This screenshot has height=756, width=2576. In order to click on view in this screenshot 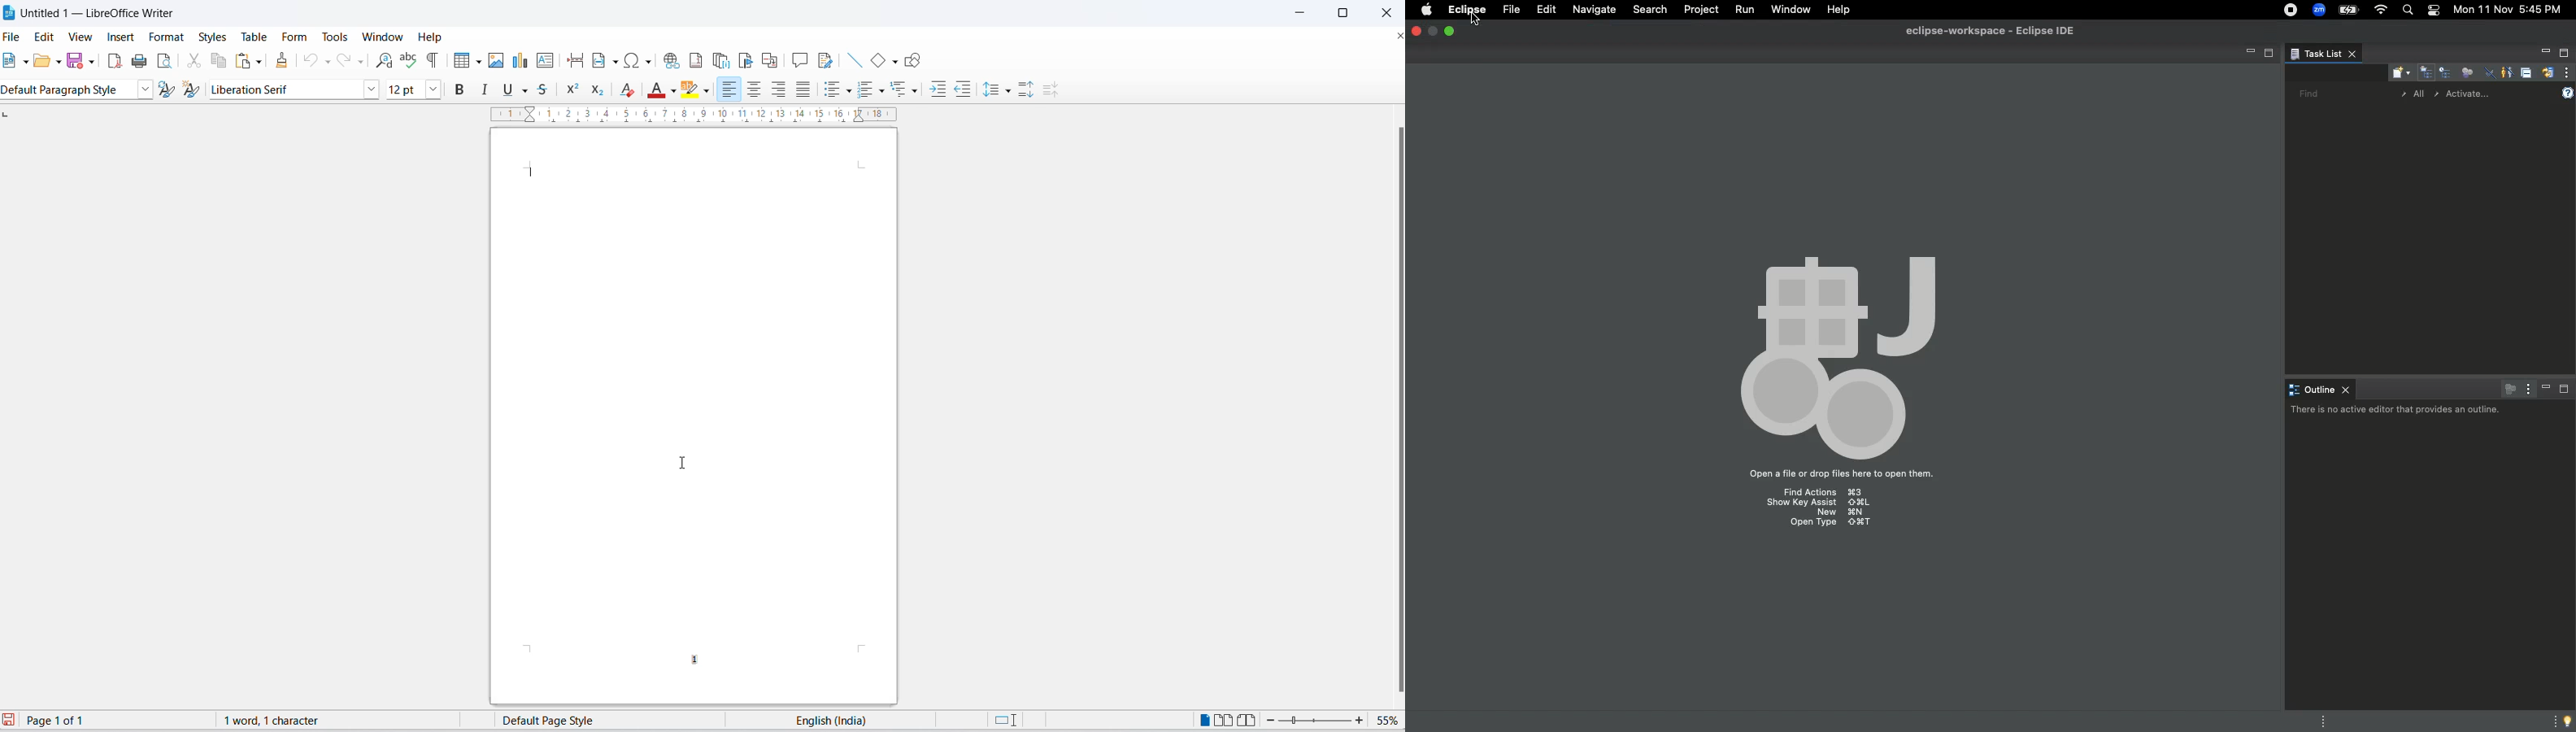, I will do `click(81, 36)`.